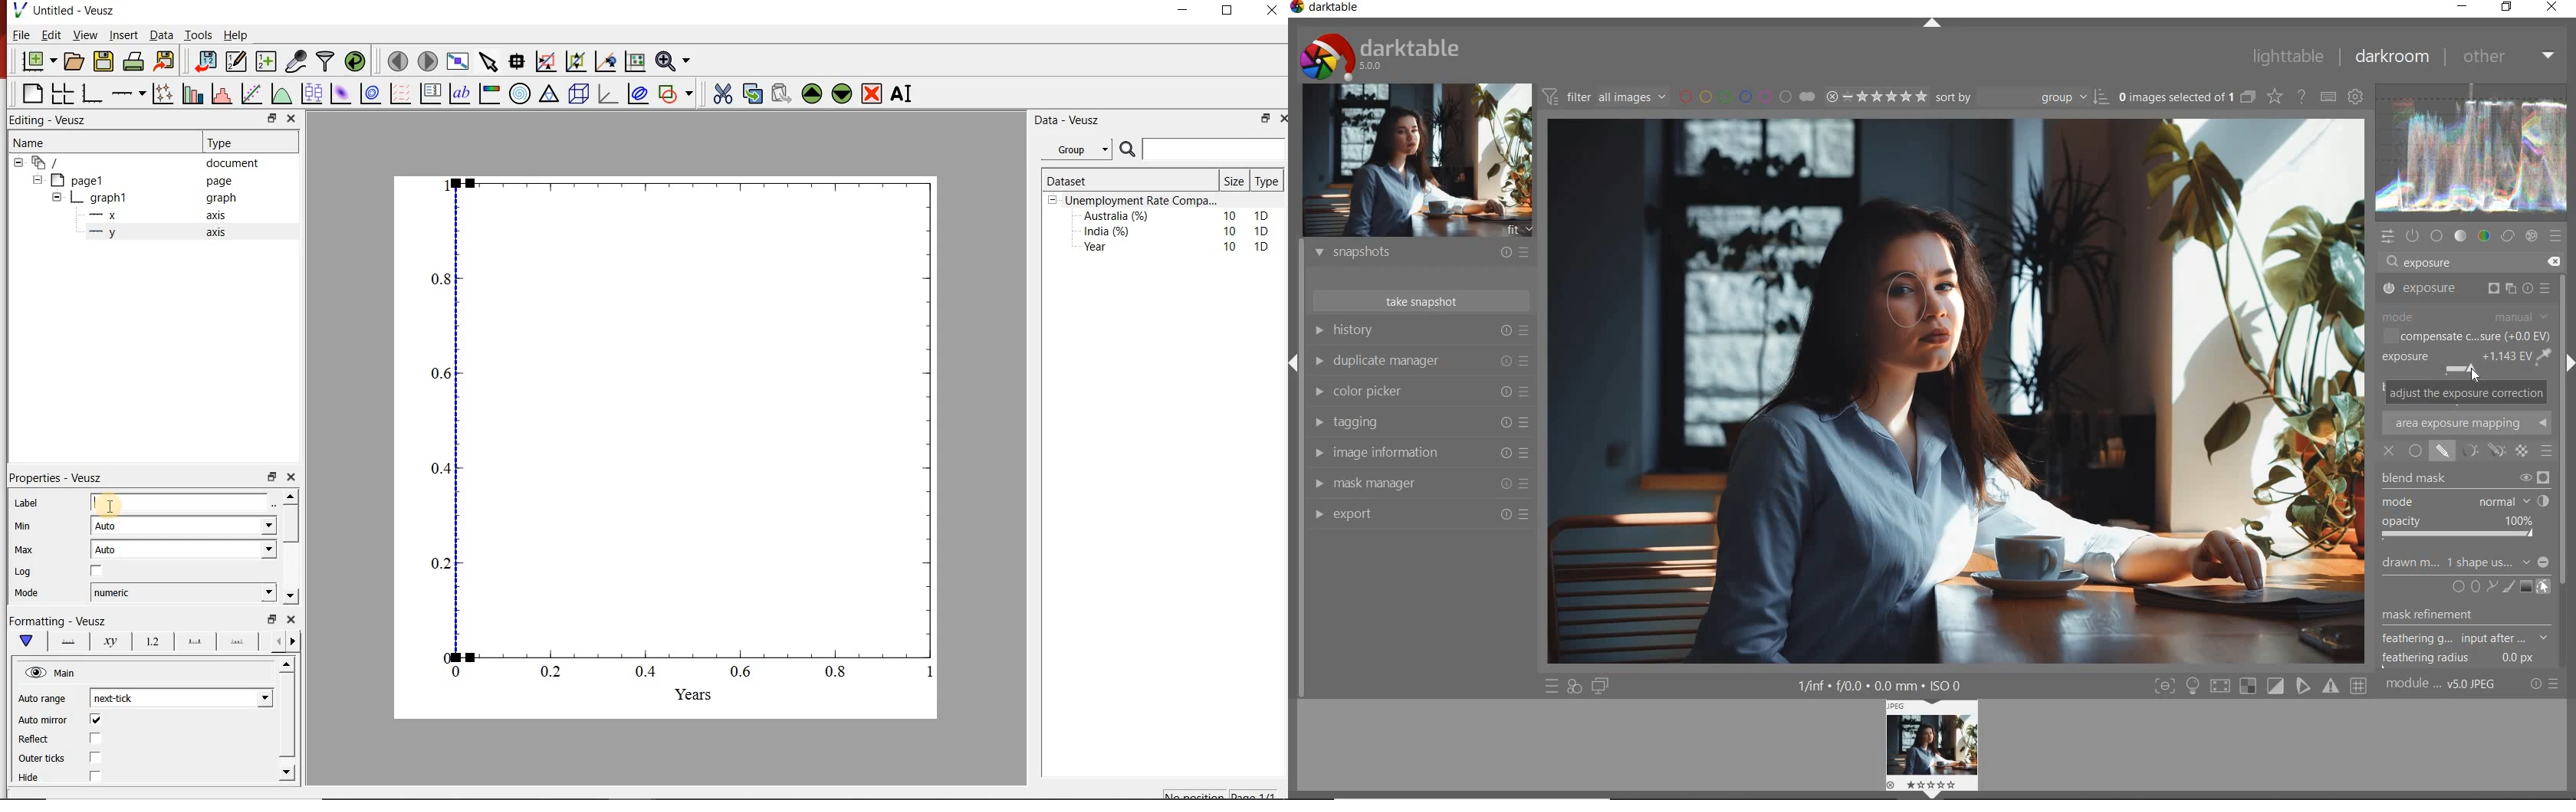 This screenshot has width=2576, height=812. What do you see at coordinates (240, 143) in the screenshot?
I see `Type` at bounding box center [240, 143].